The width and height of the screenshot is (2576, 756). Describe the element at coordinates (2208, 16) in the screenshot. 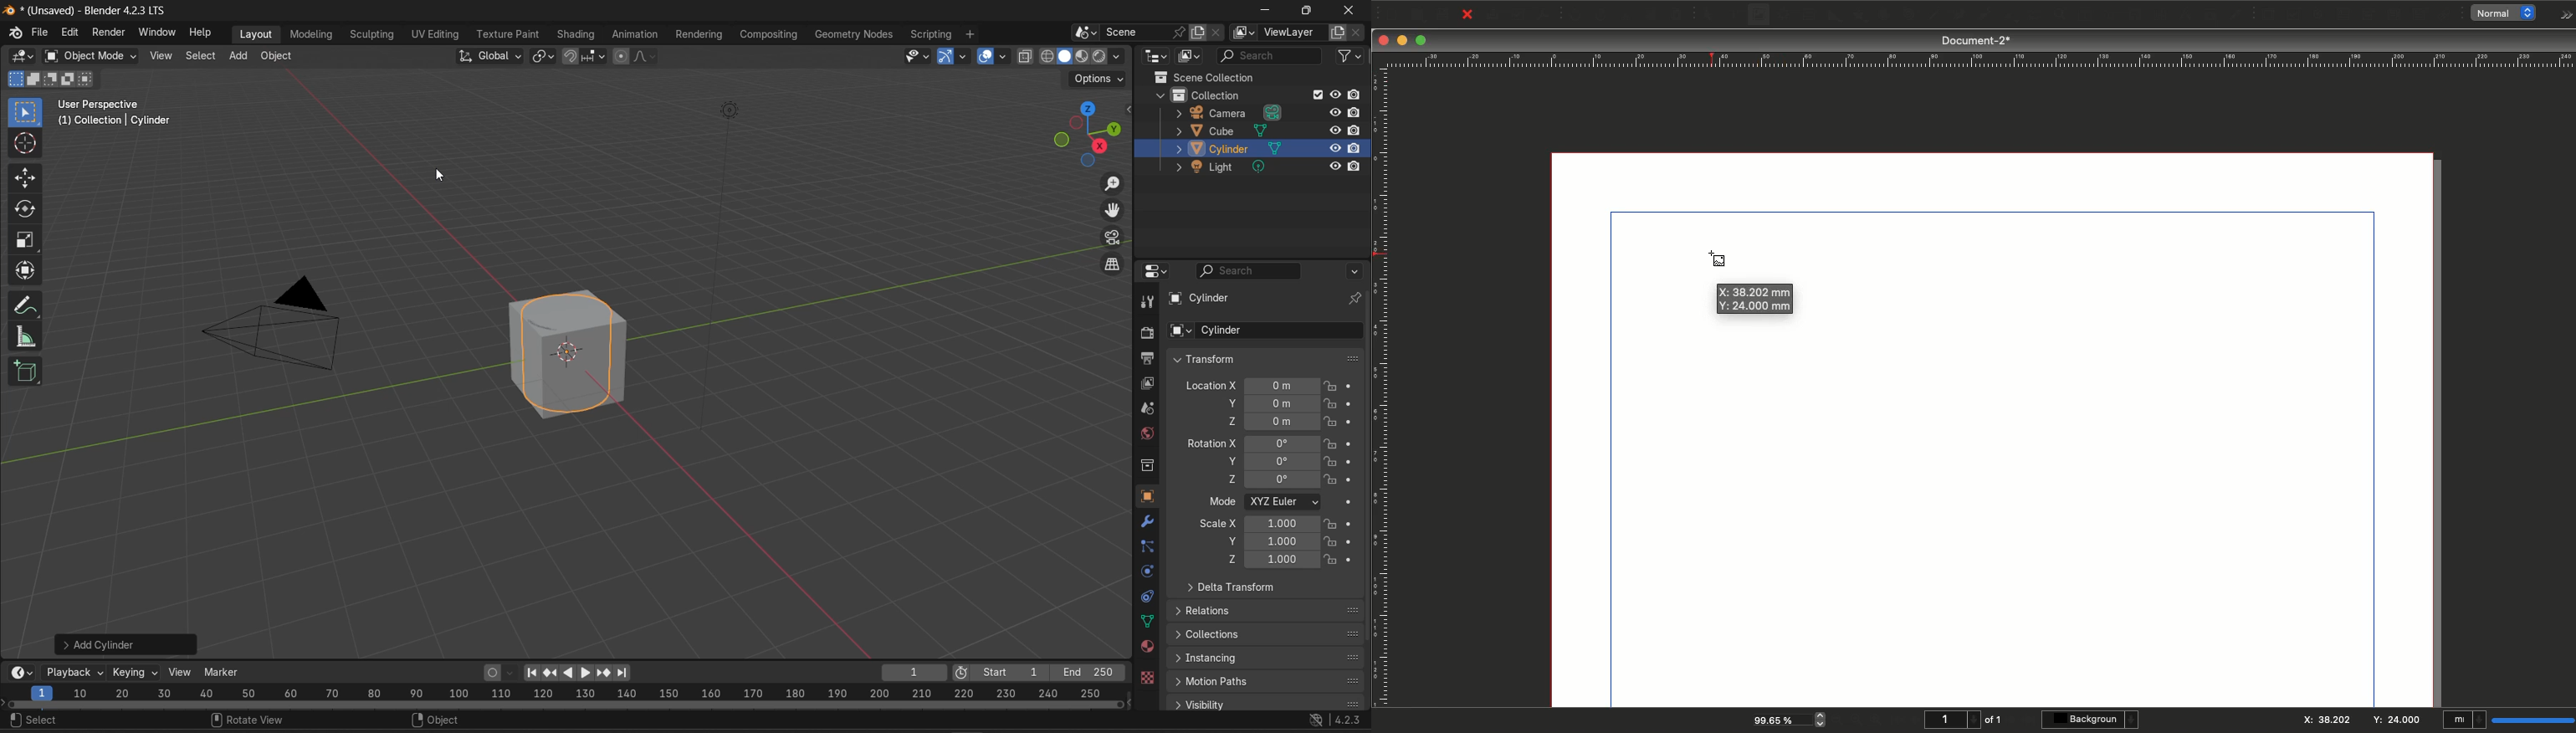

I see `Copy item properties` at that location.